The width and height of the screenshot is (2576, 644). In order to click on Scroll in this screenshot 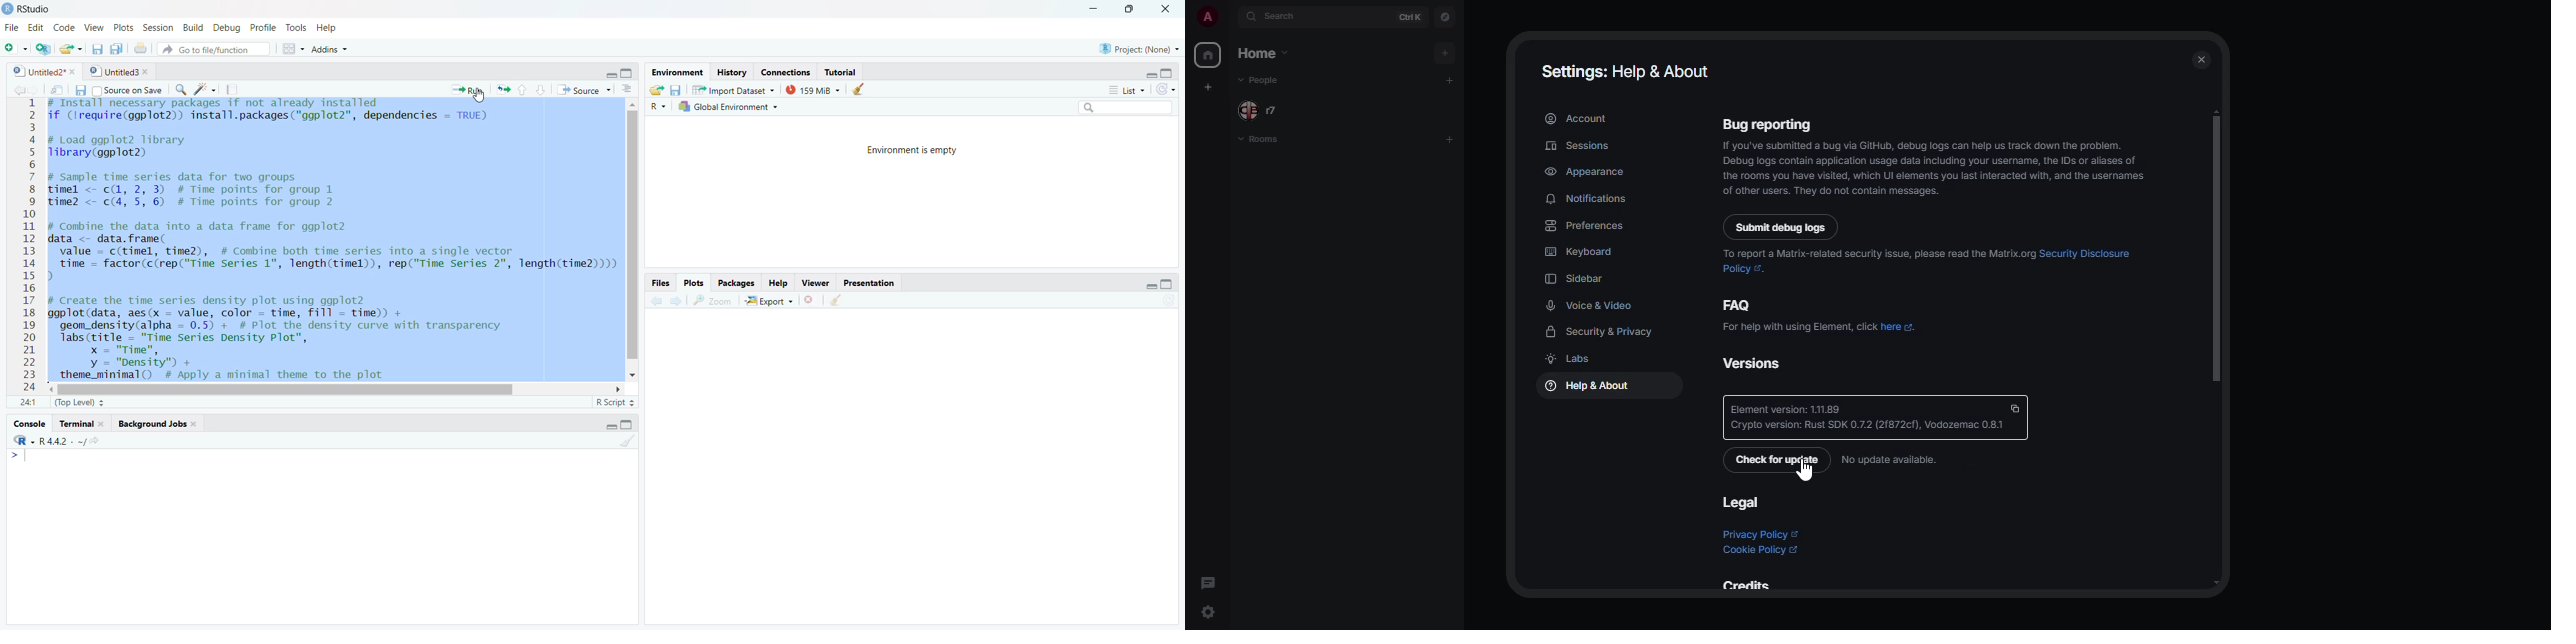, I will do `click(337, 388)`.